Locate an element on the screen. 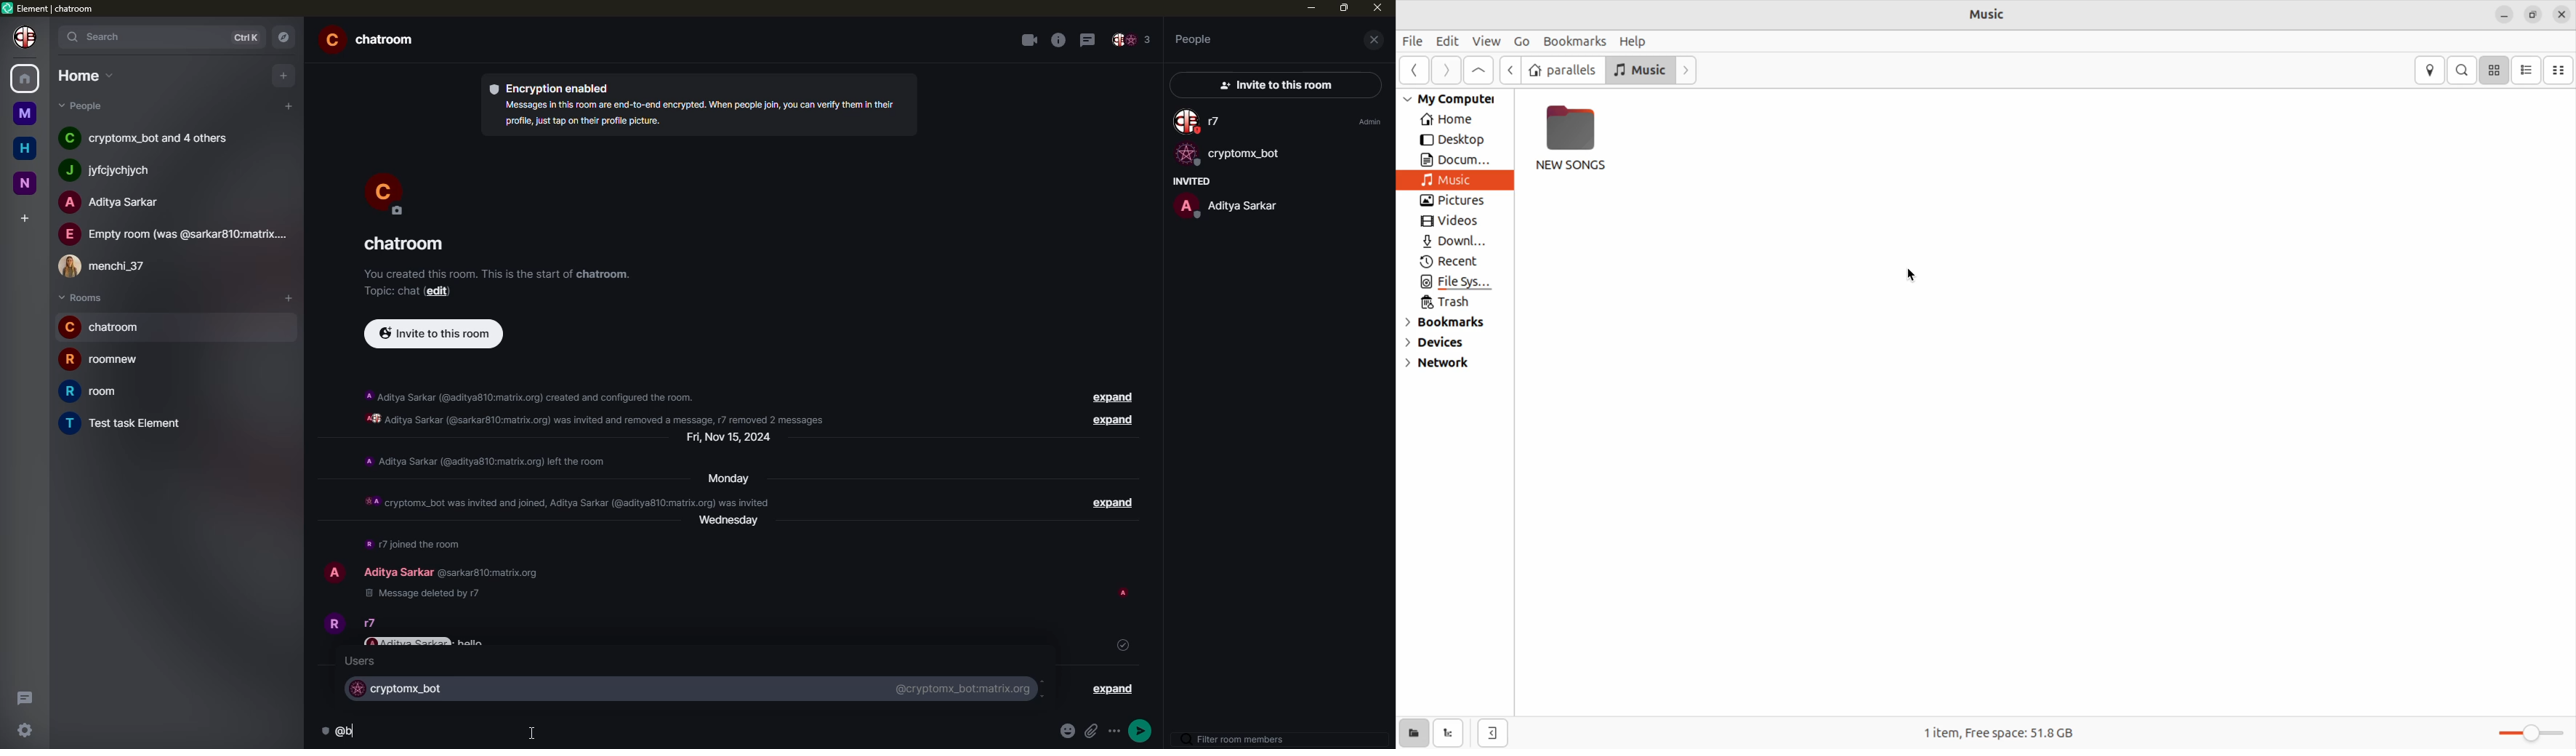 The height and width of the screenshot is (756, 2576). day is located at coordinates (724, 478).